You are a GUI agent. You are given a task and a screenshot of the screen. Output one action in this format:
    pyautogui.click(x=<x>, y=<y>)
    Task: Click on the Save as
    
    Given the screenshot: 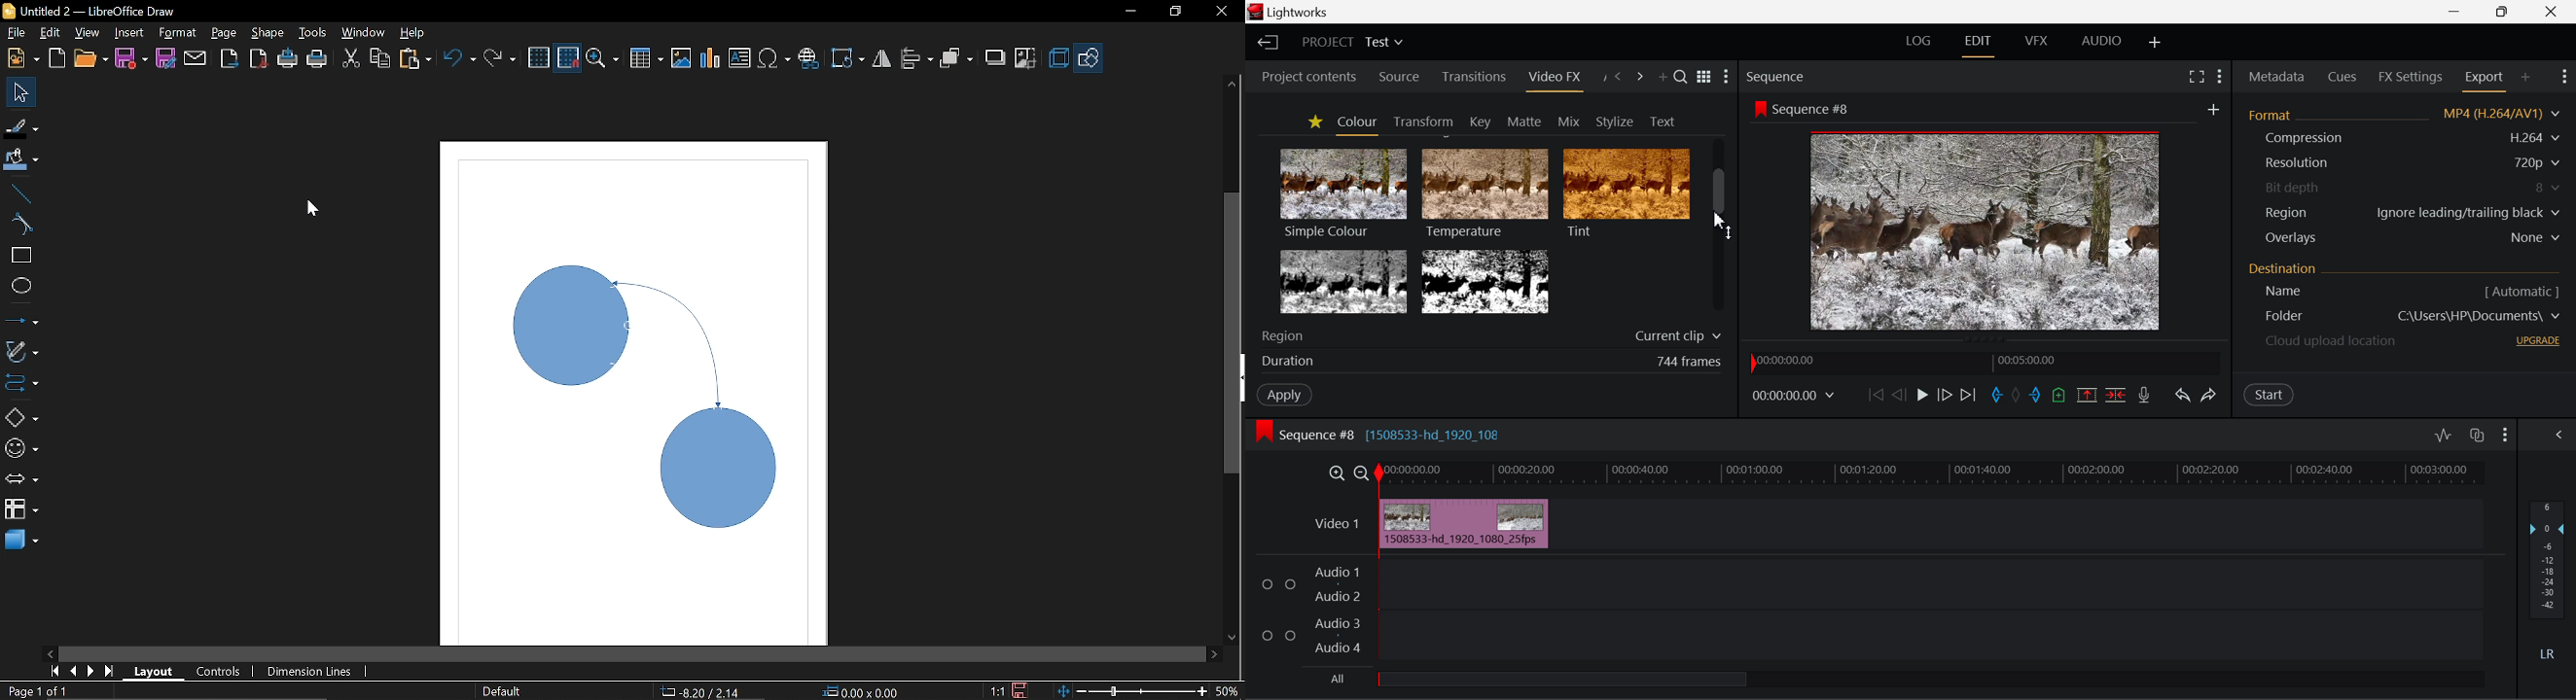 What is the action you would take?
    pyautogui.click(x=165, y=57)
    